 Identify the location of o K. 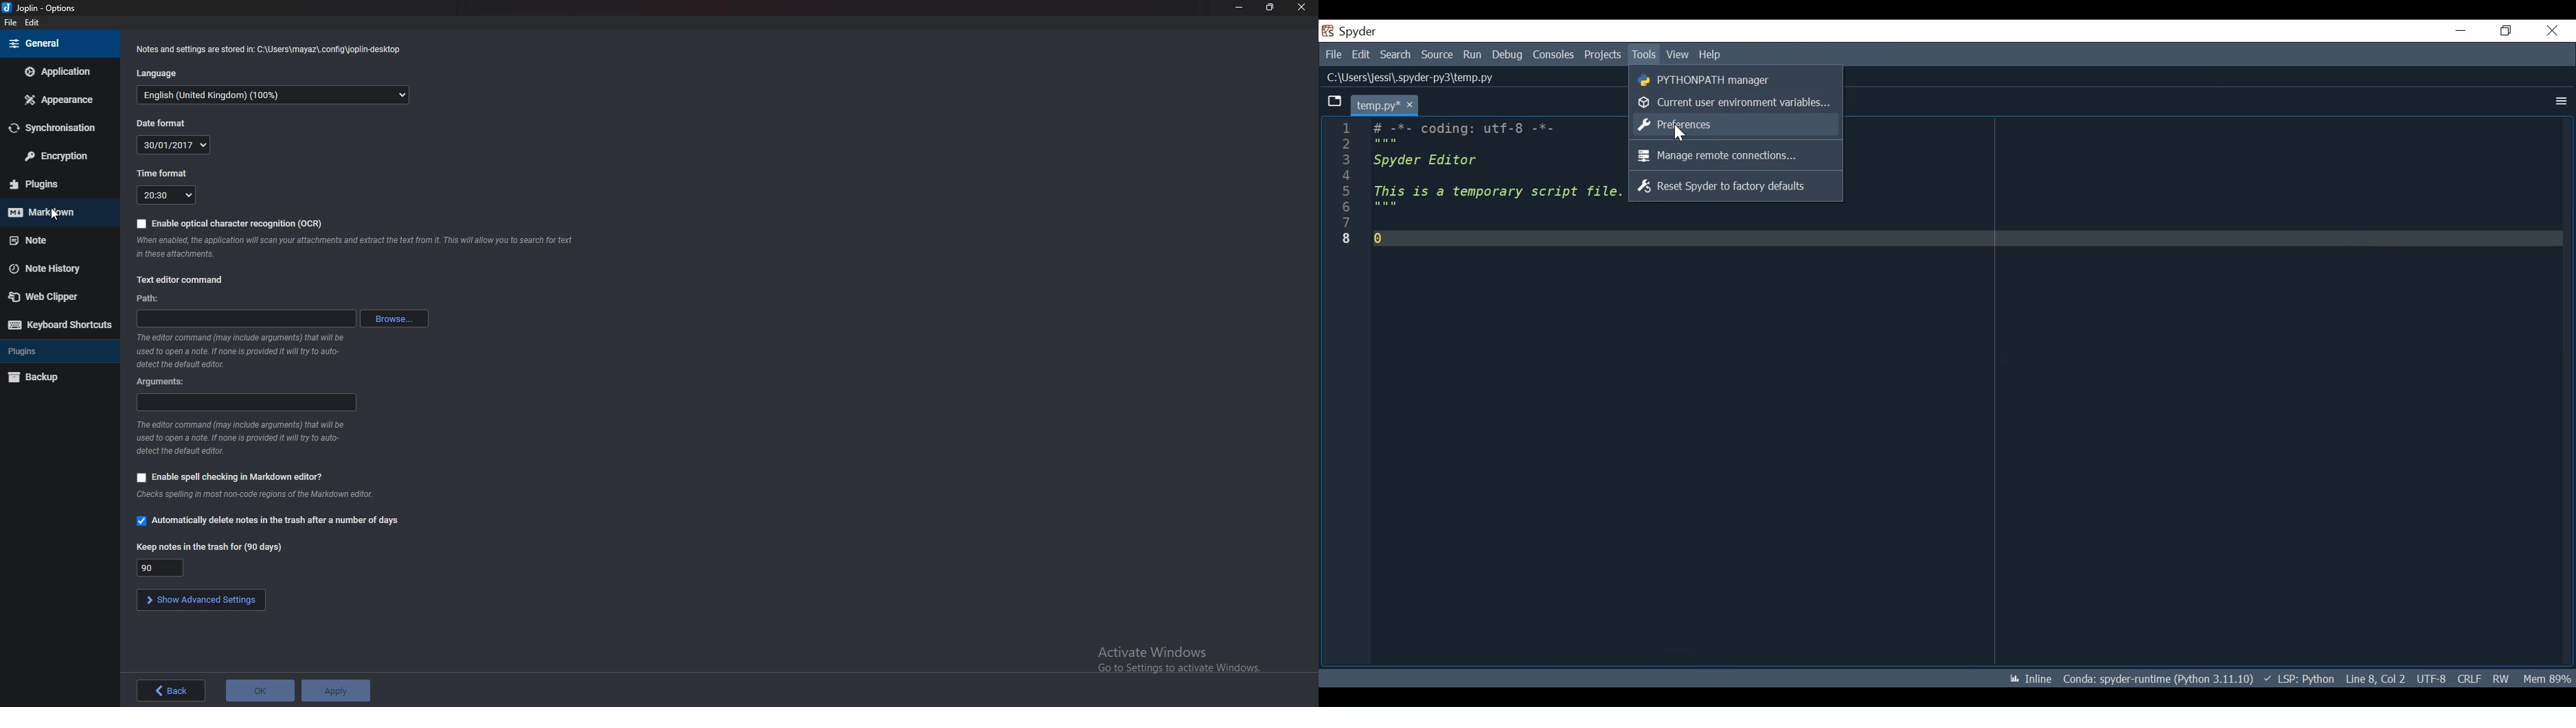
(261, 689).